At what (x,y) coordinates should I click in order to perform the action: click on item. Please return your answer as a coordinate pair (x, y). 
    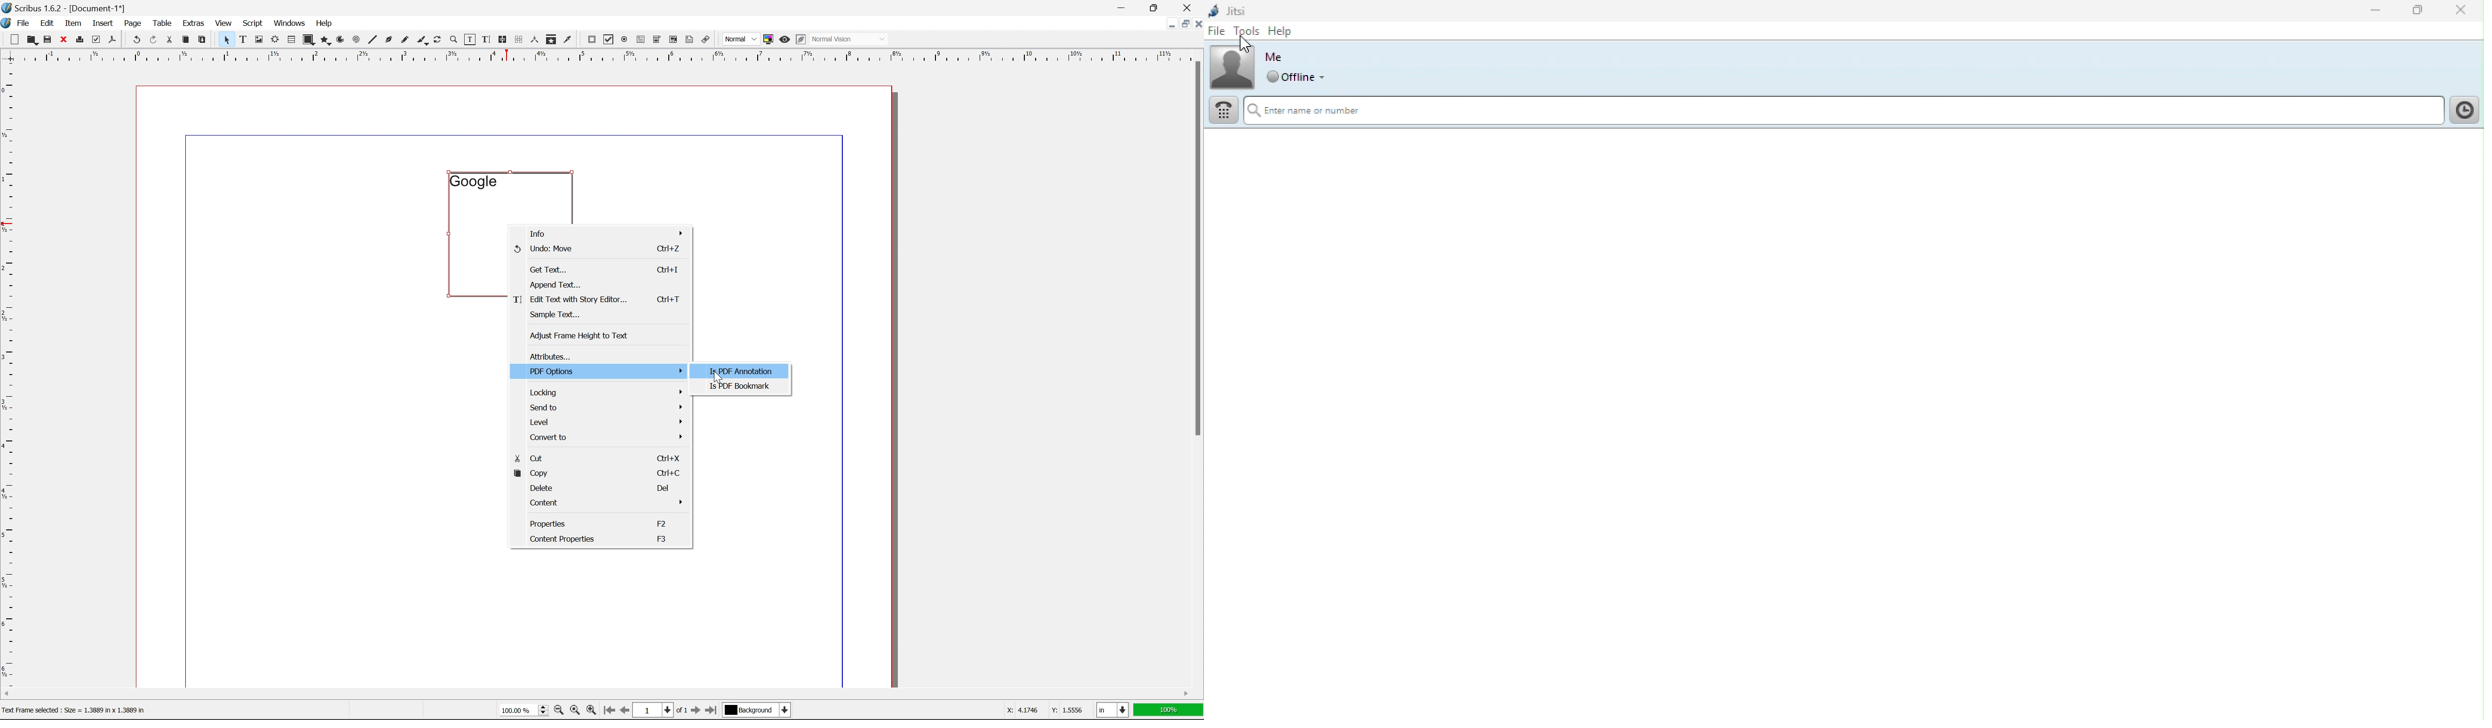
    Looking at the image, I should click on (76, 22).